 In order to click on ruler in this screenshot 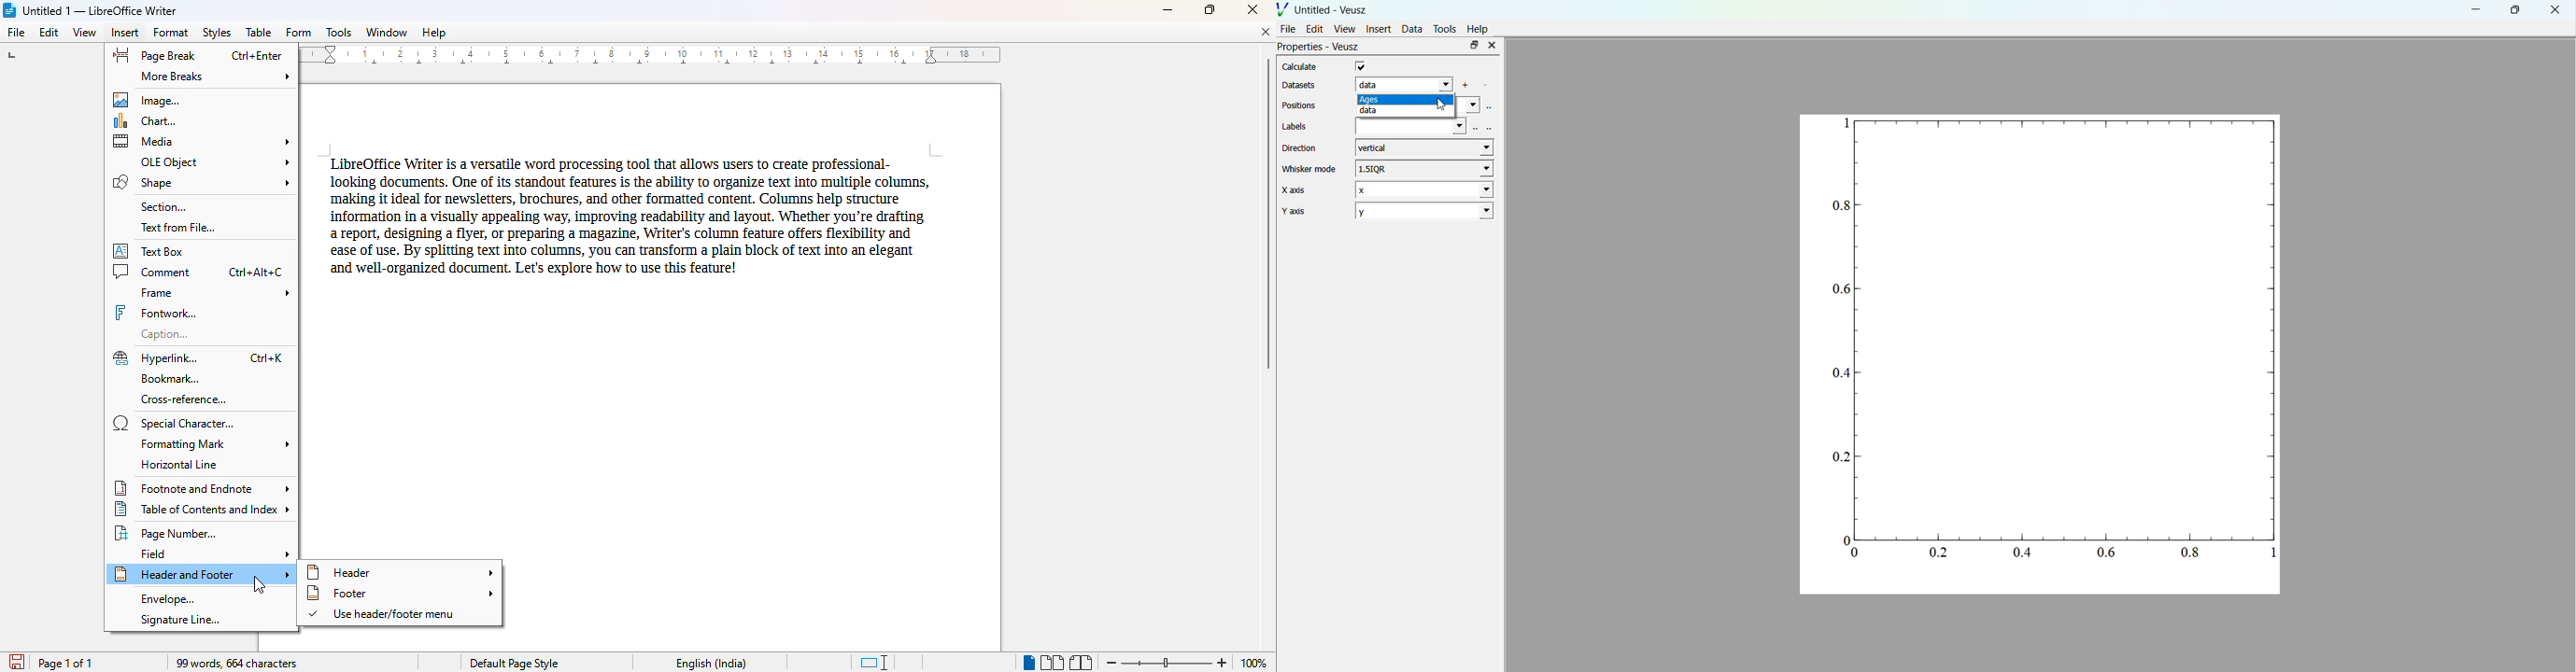, I will do `click(654, 56)`.